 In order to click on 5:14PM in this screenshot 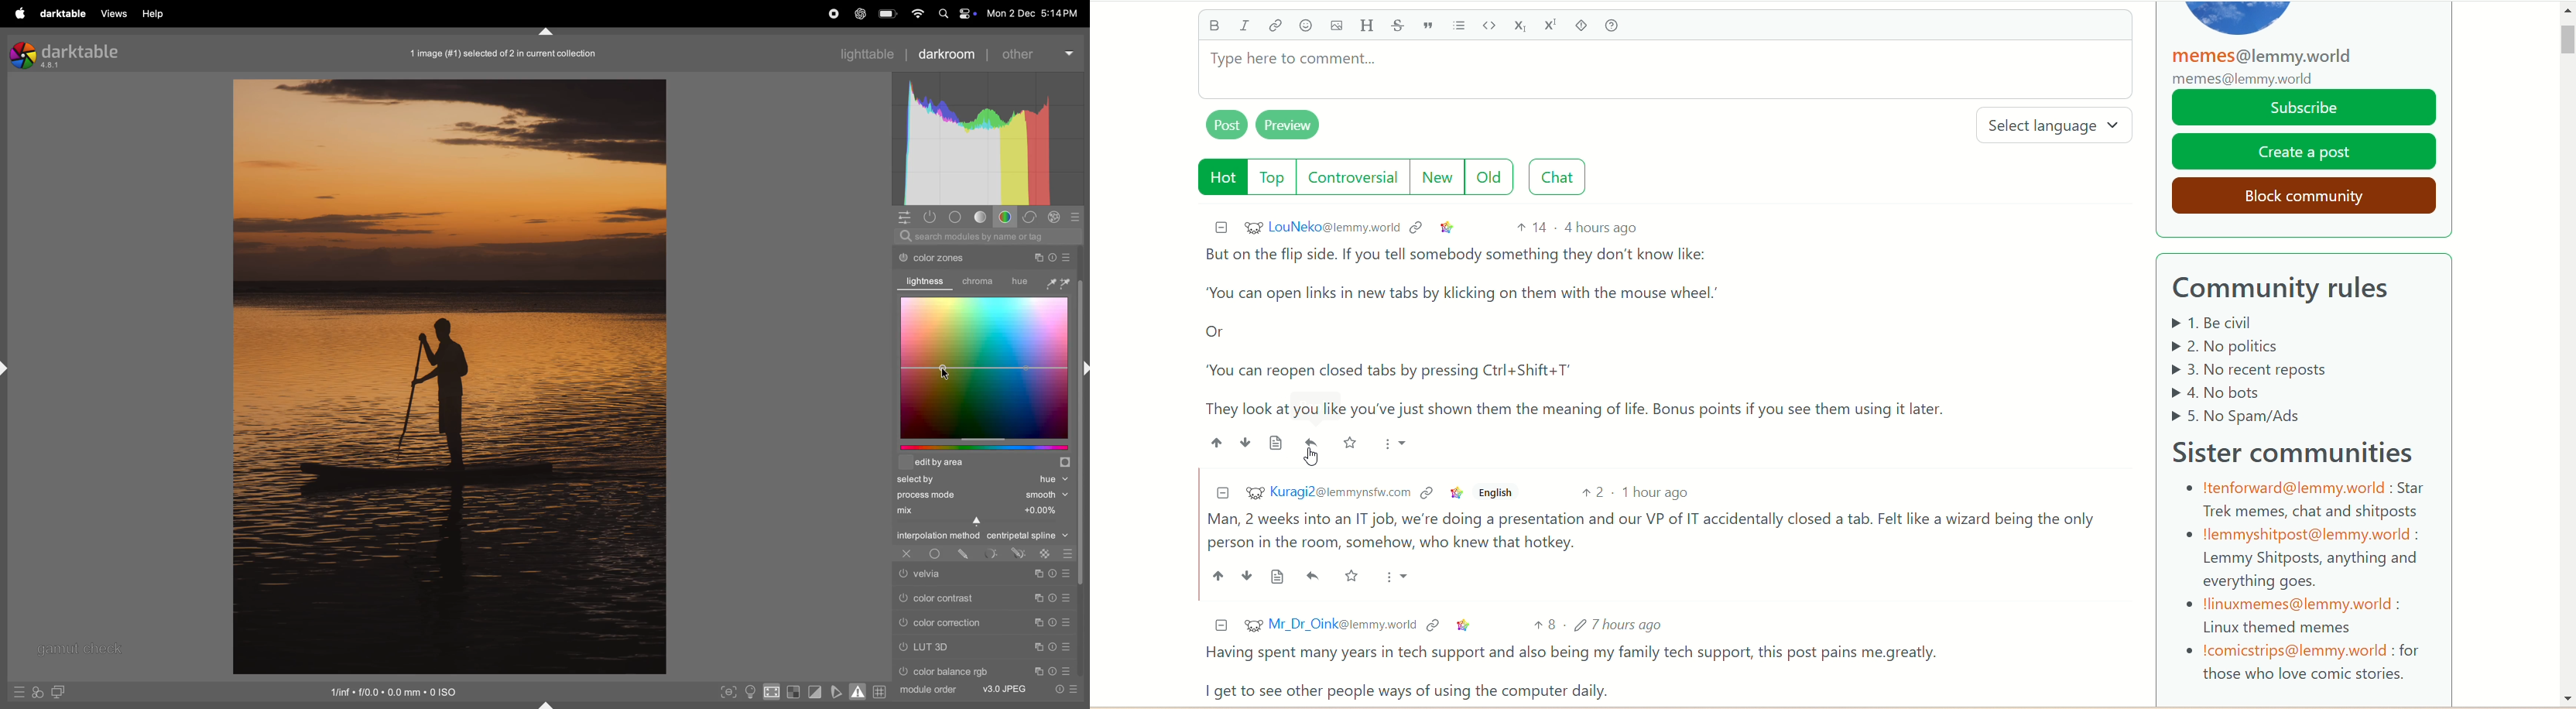, I will do `click(1059, 14)`.